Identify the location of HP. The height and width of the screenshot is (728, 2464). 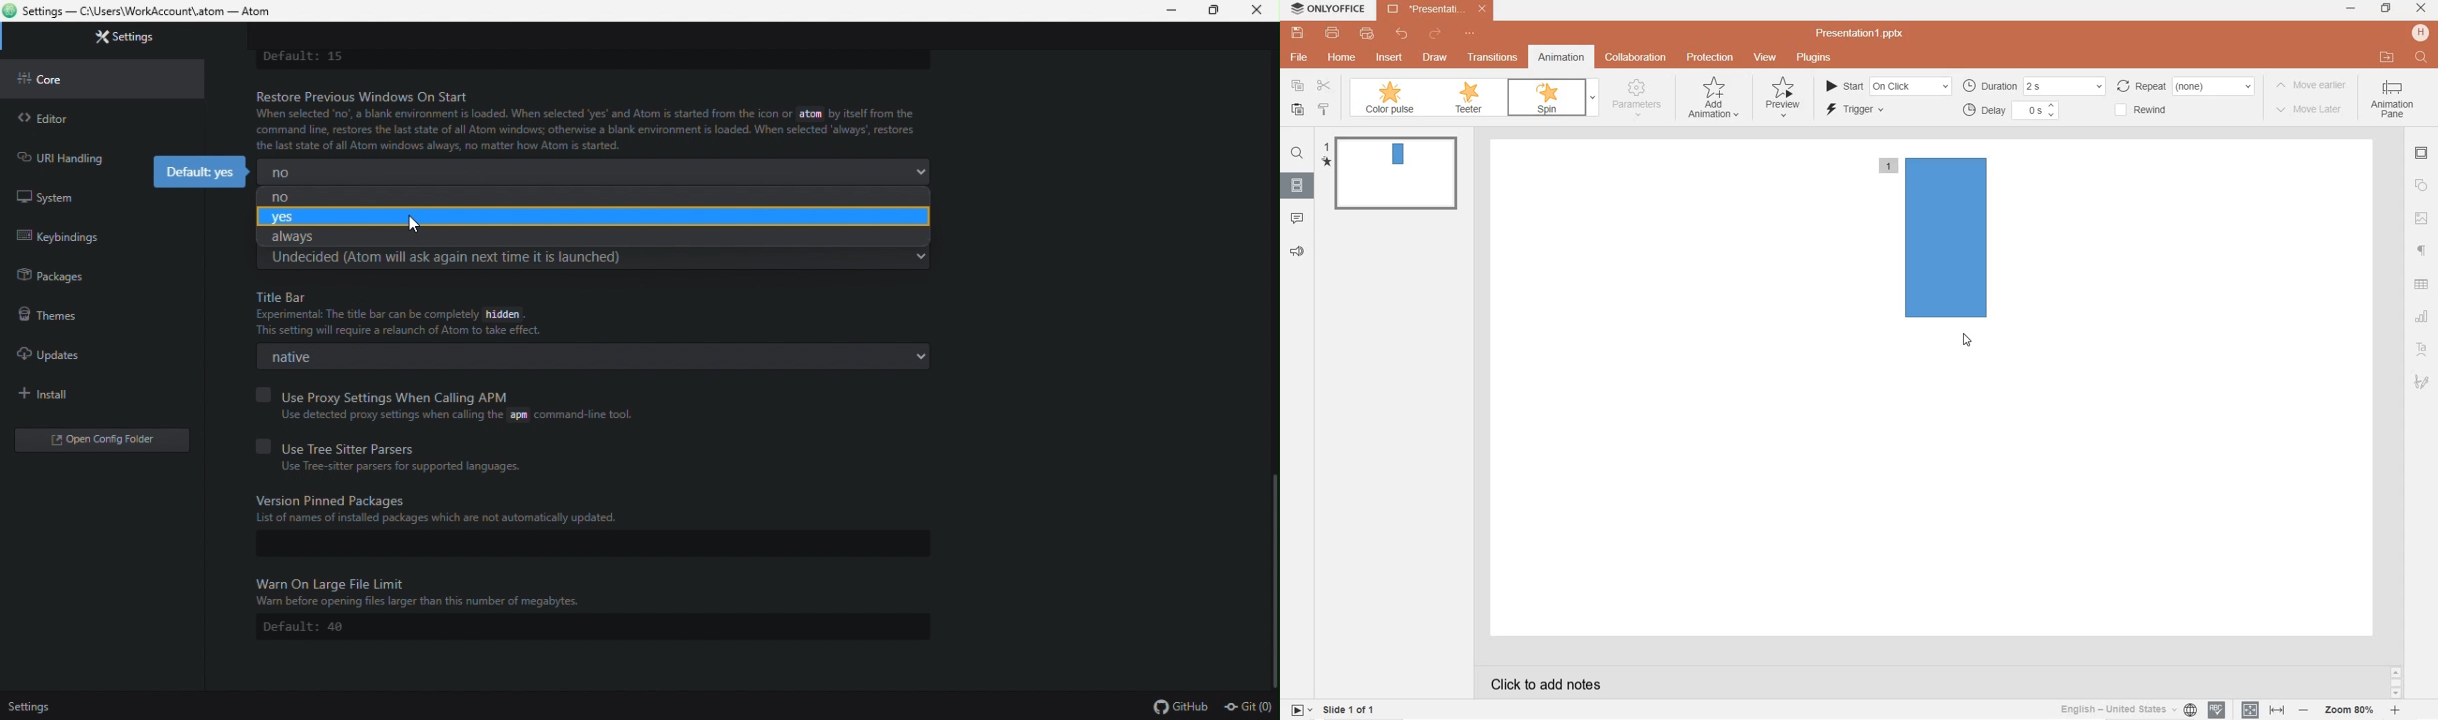
(2421, 32).